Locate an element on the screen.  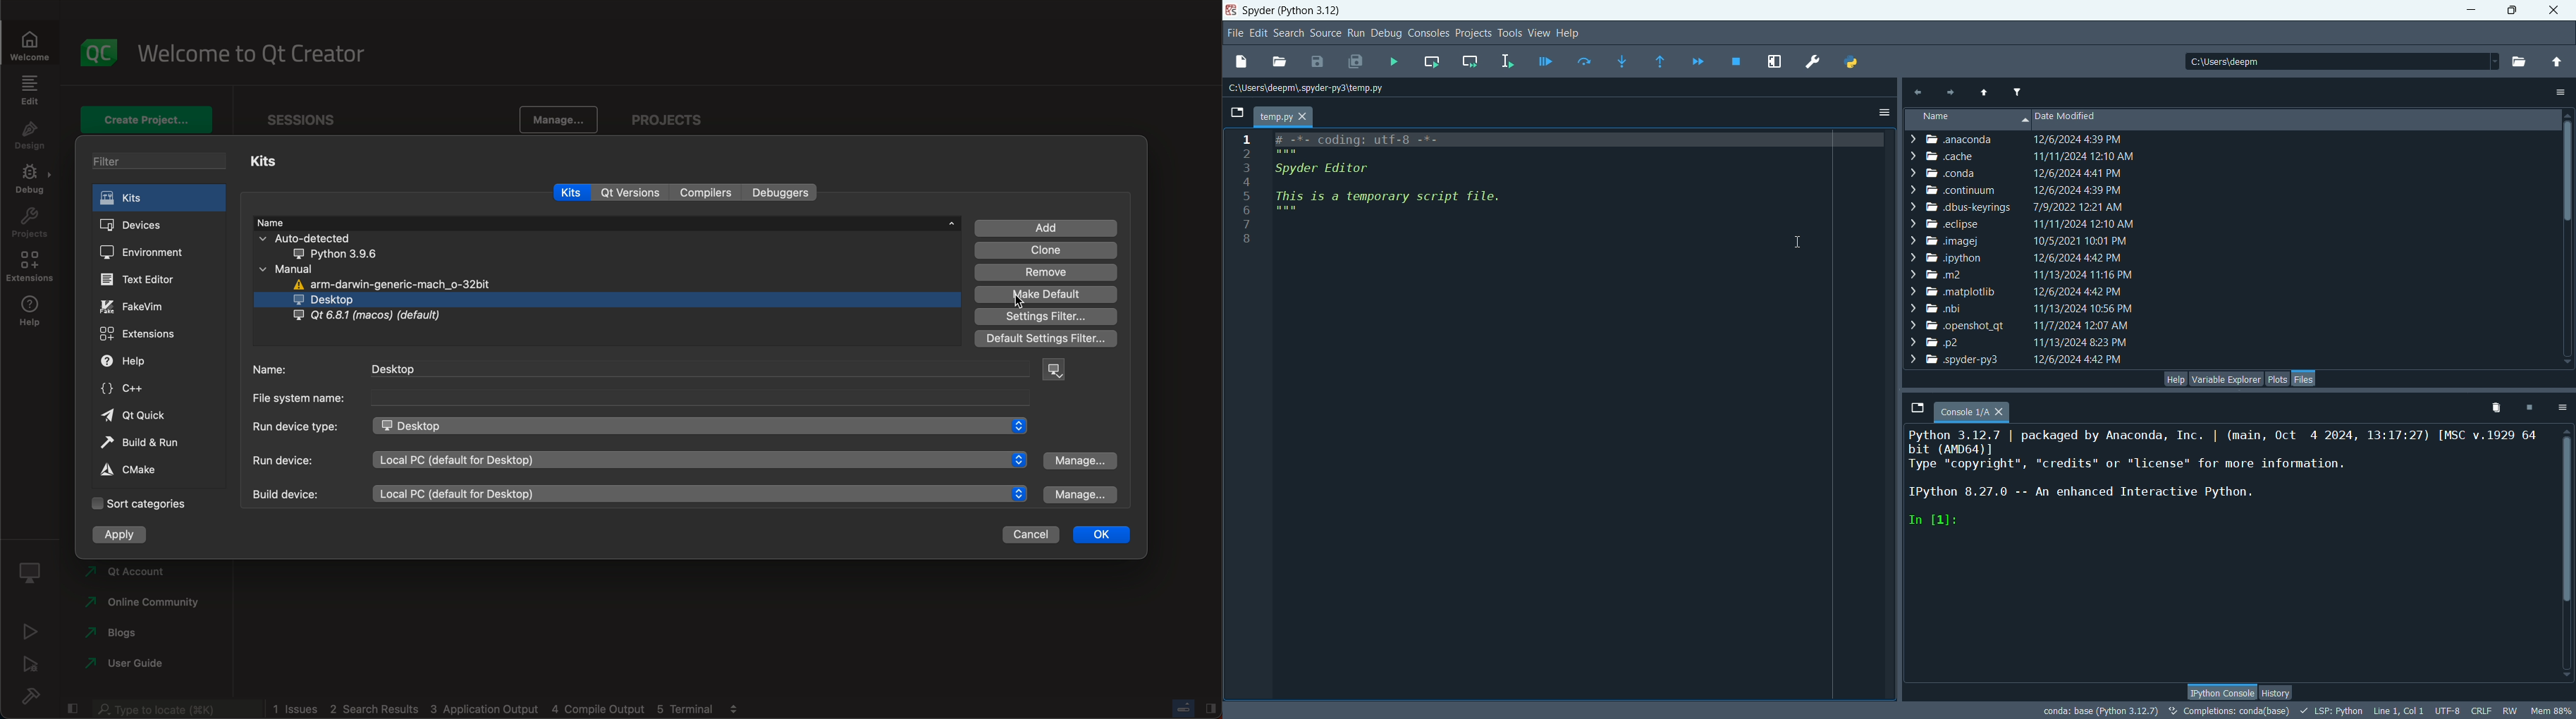
variable explorer is located at coordinates (2227, 378).